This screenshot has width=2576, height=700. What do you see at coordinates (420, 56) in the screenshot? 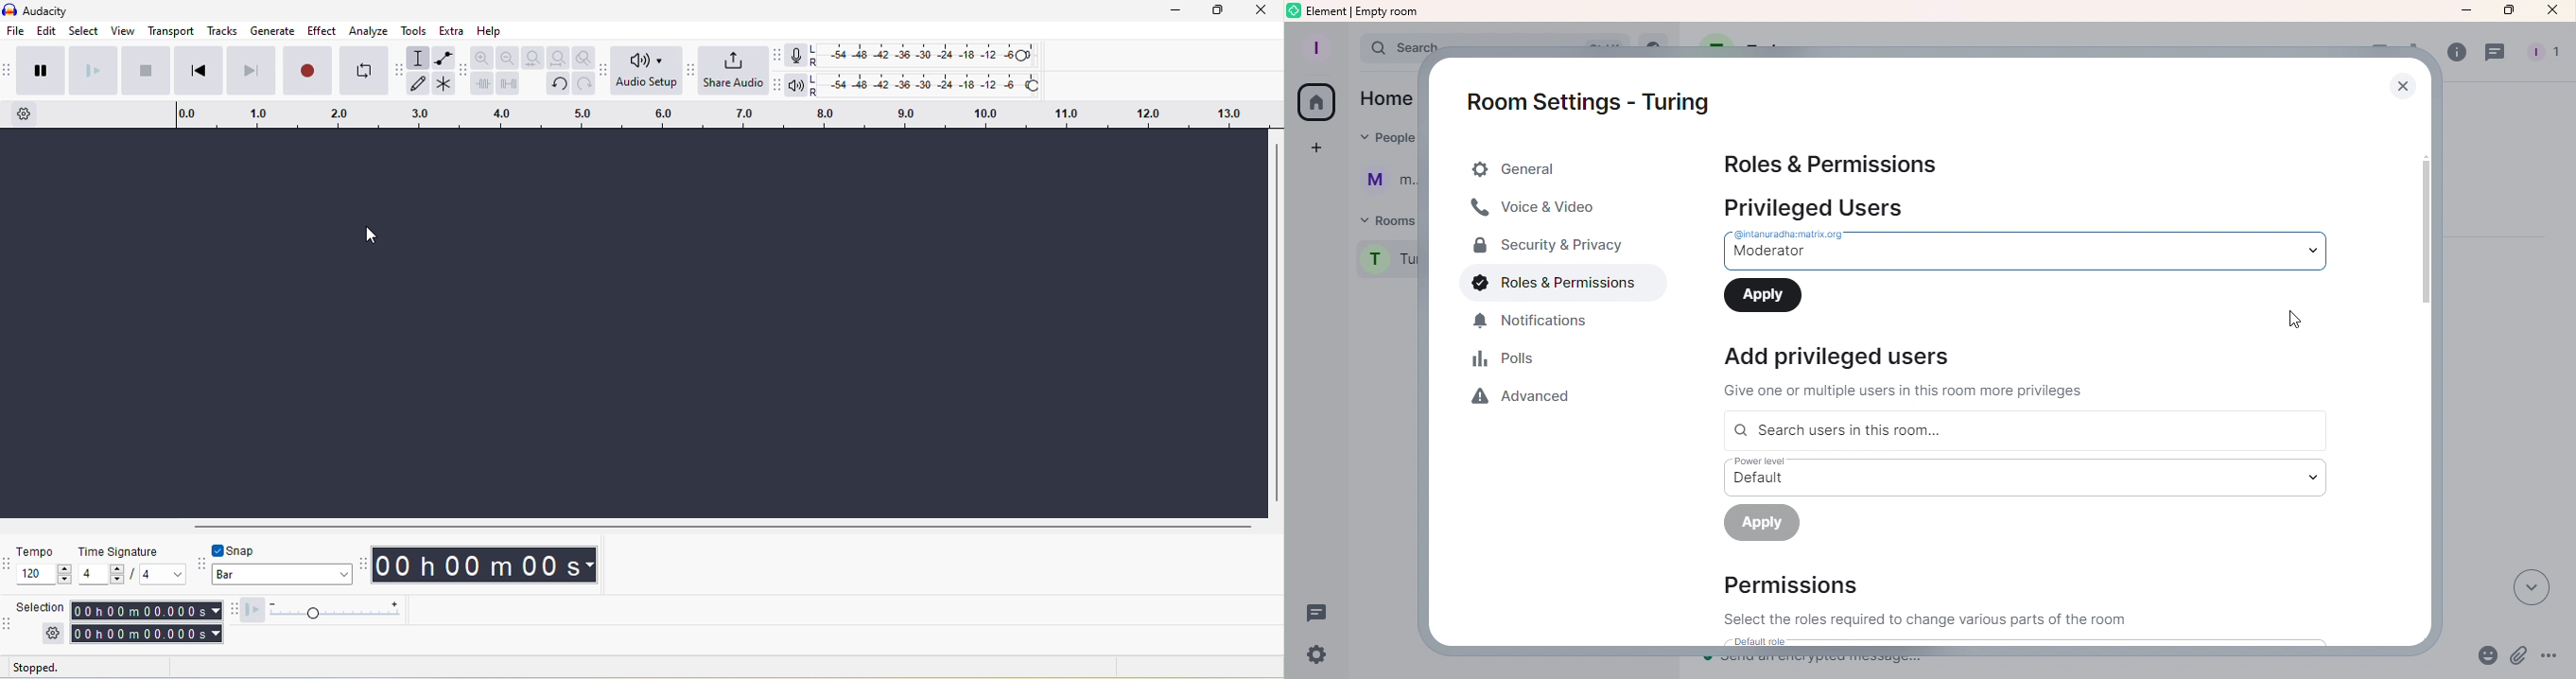
I see `selection tool` at bounding box center [420, 56].